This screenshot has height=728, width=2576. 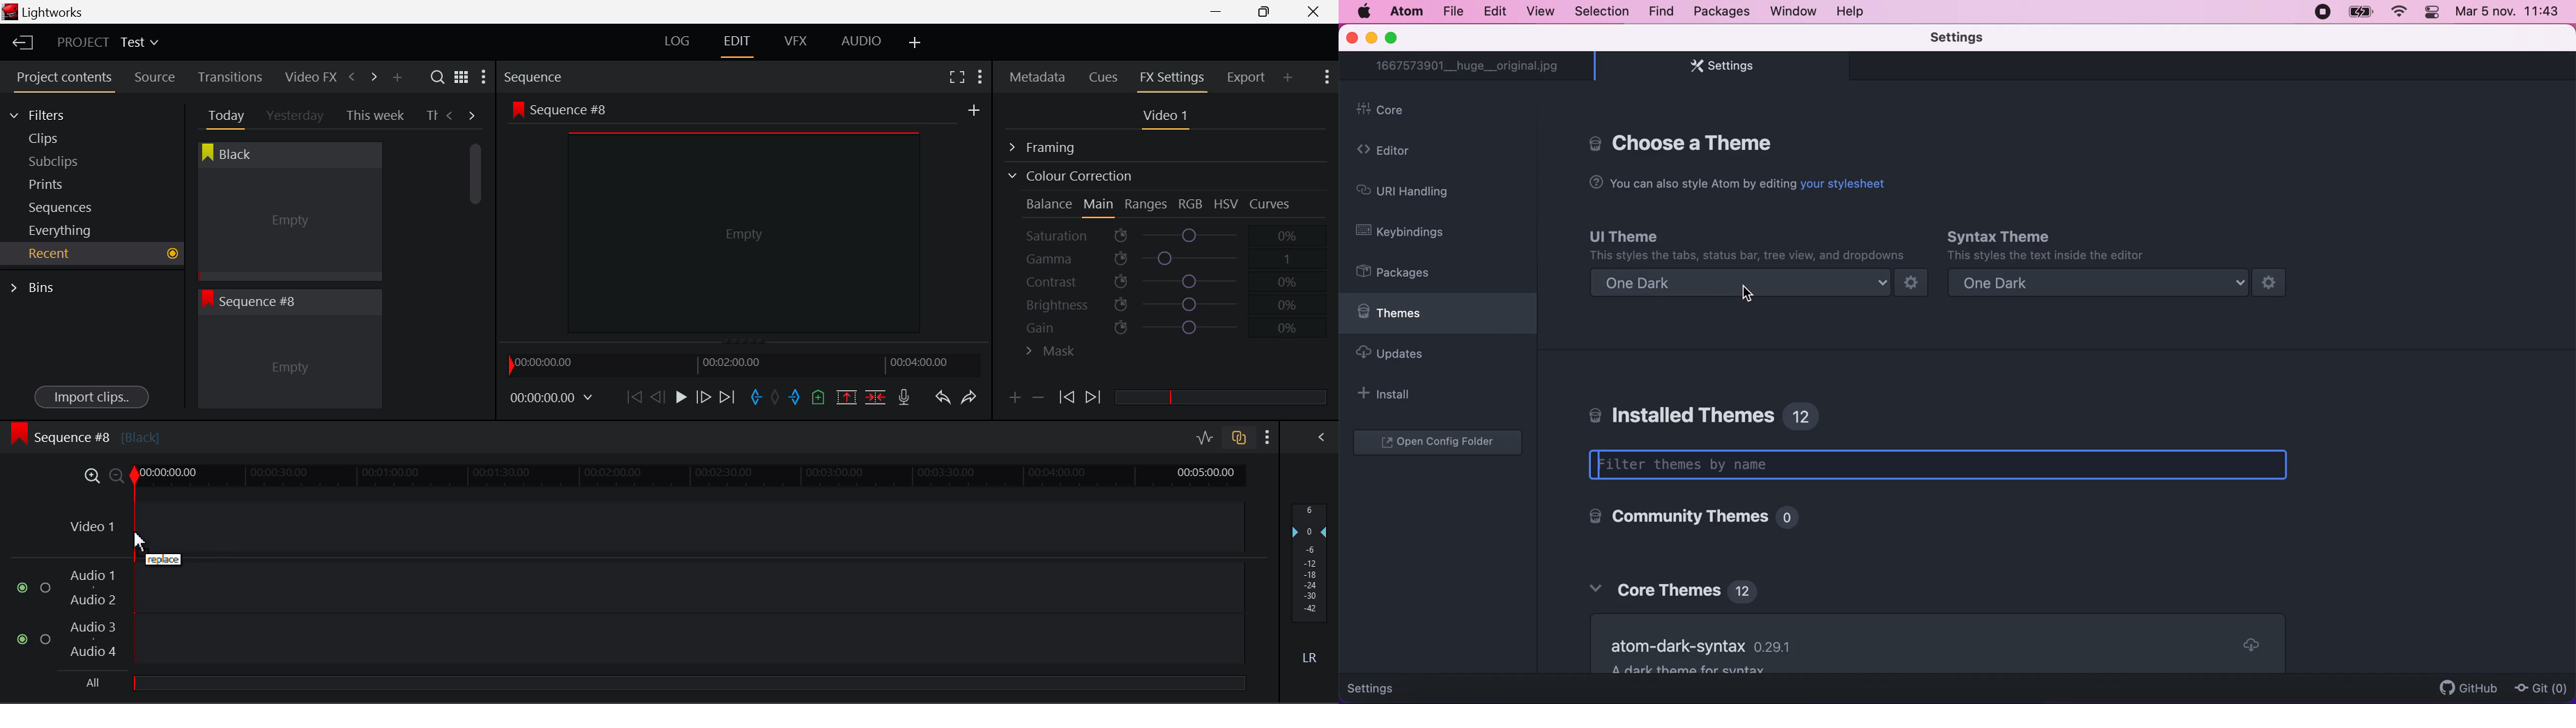 I want to click on Mark Out, so click(x=796, y=398).